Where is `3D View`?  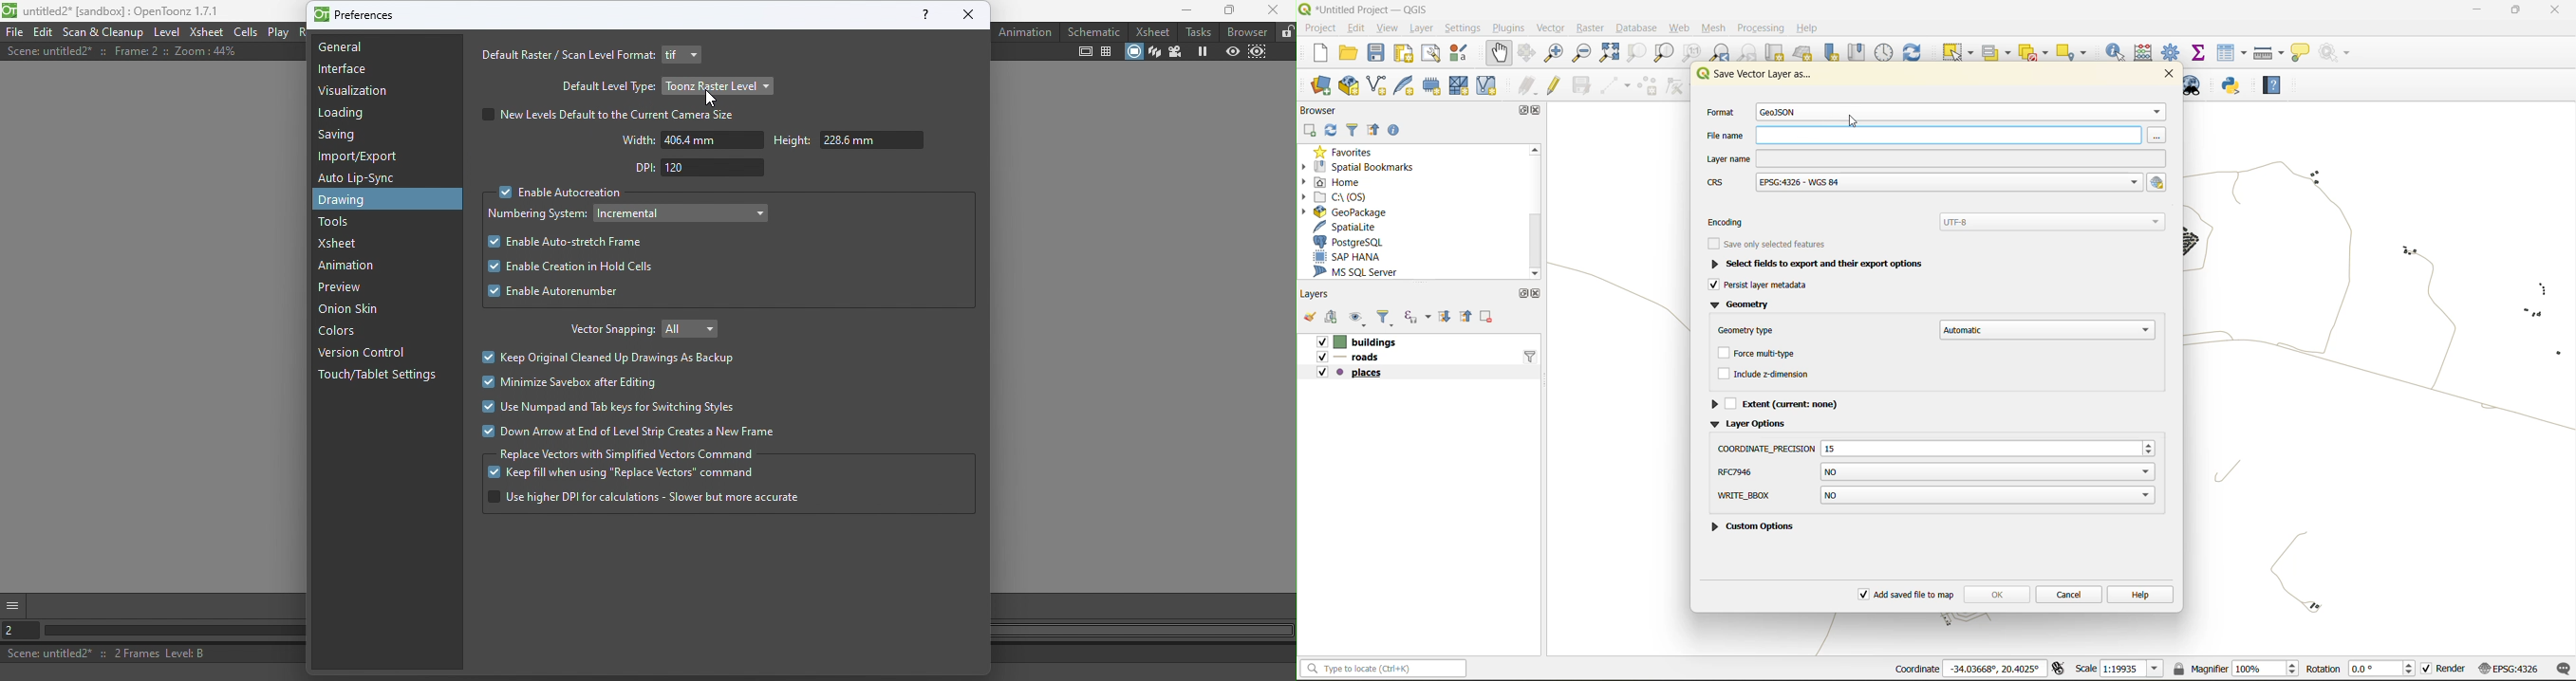 3D View is located at coordinates (1153, 52).